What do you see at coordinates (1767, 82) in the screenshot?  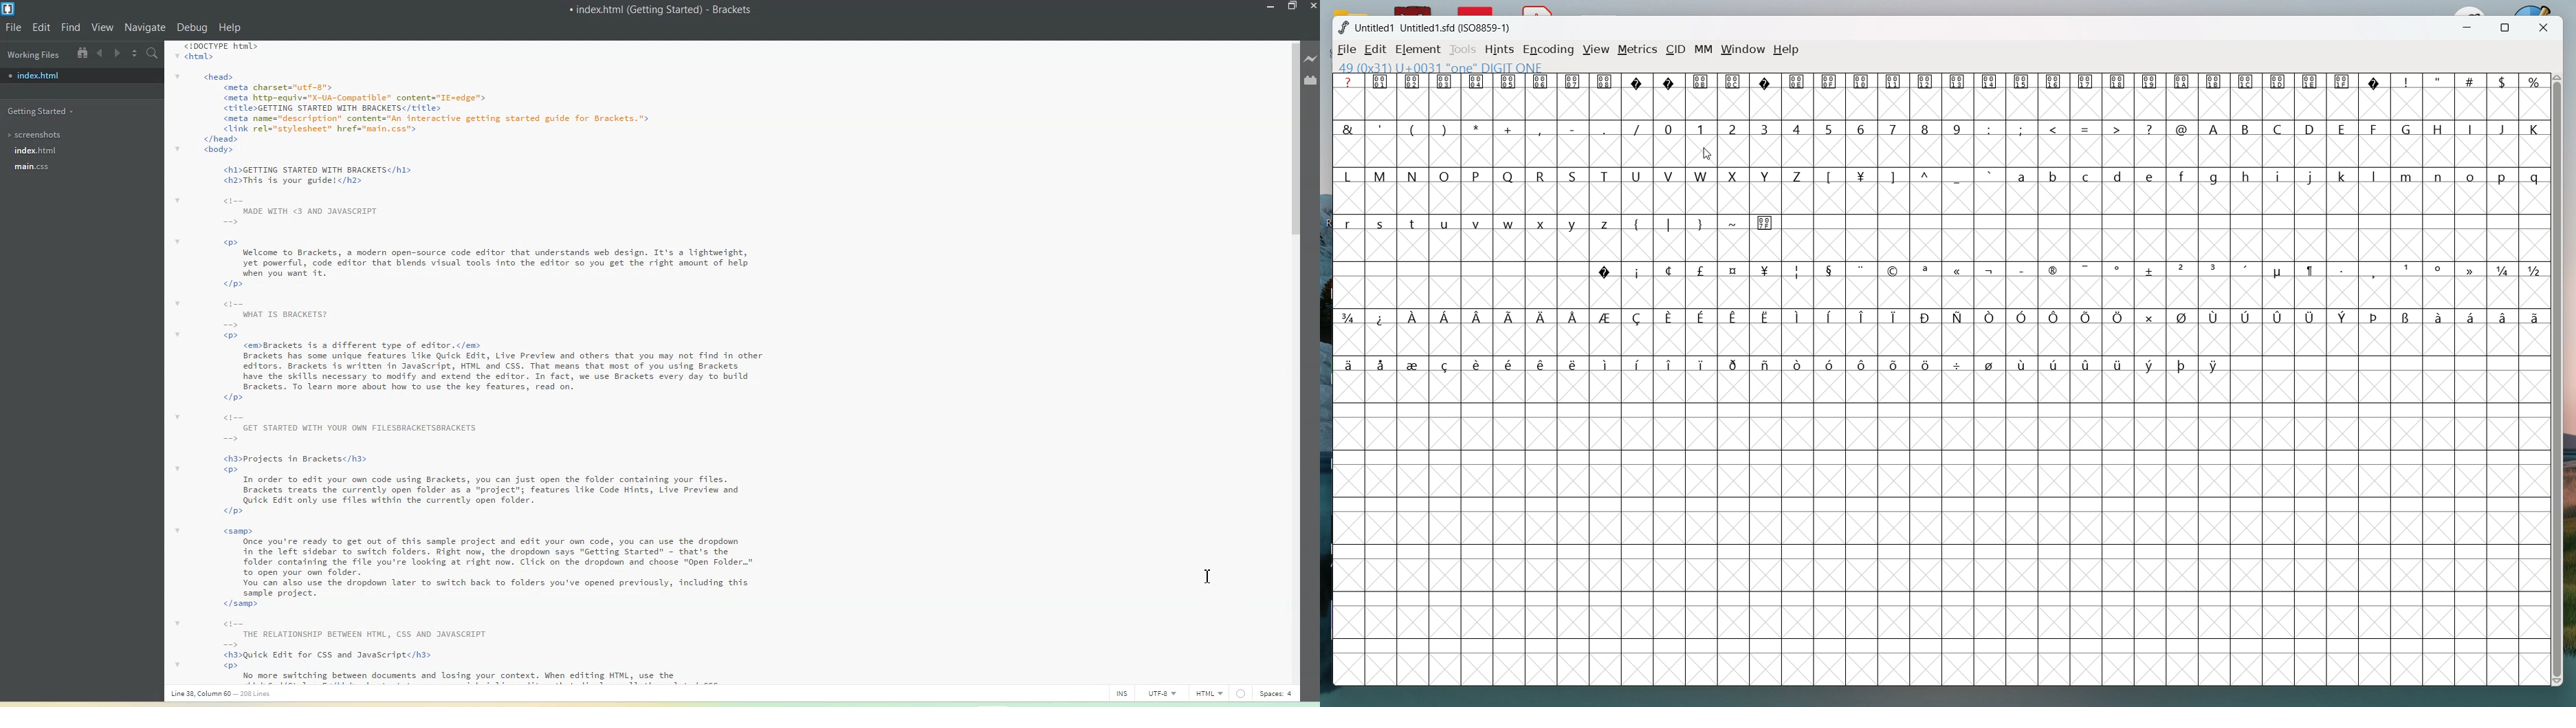 I see `symbol` at bounding box center [1767, 82].